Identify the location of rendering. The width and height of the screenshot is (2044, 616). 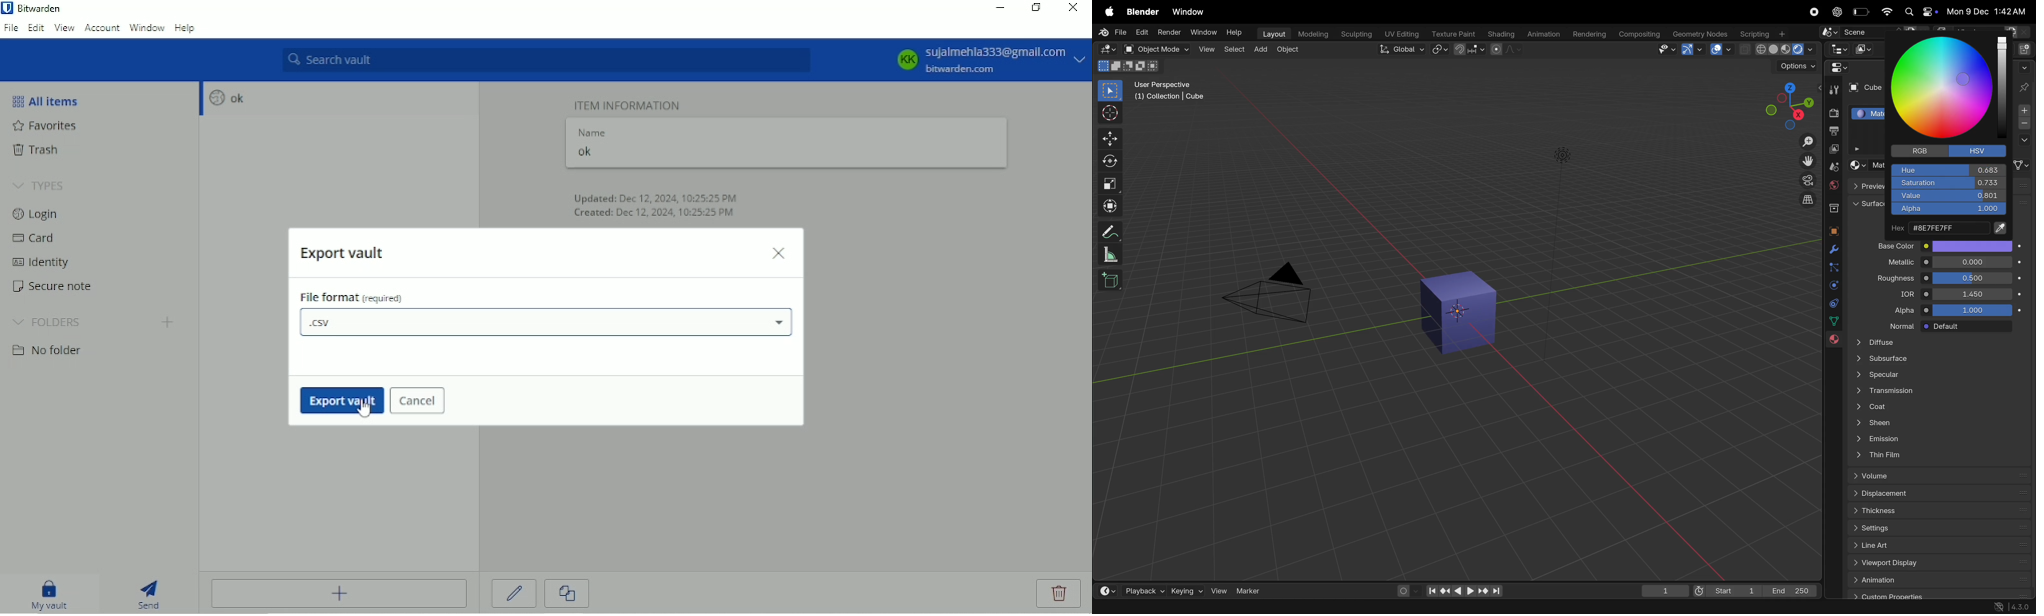
(1590, 35).